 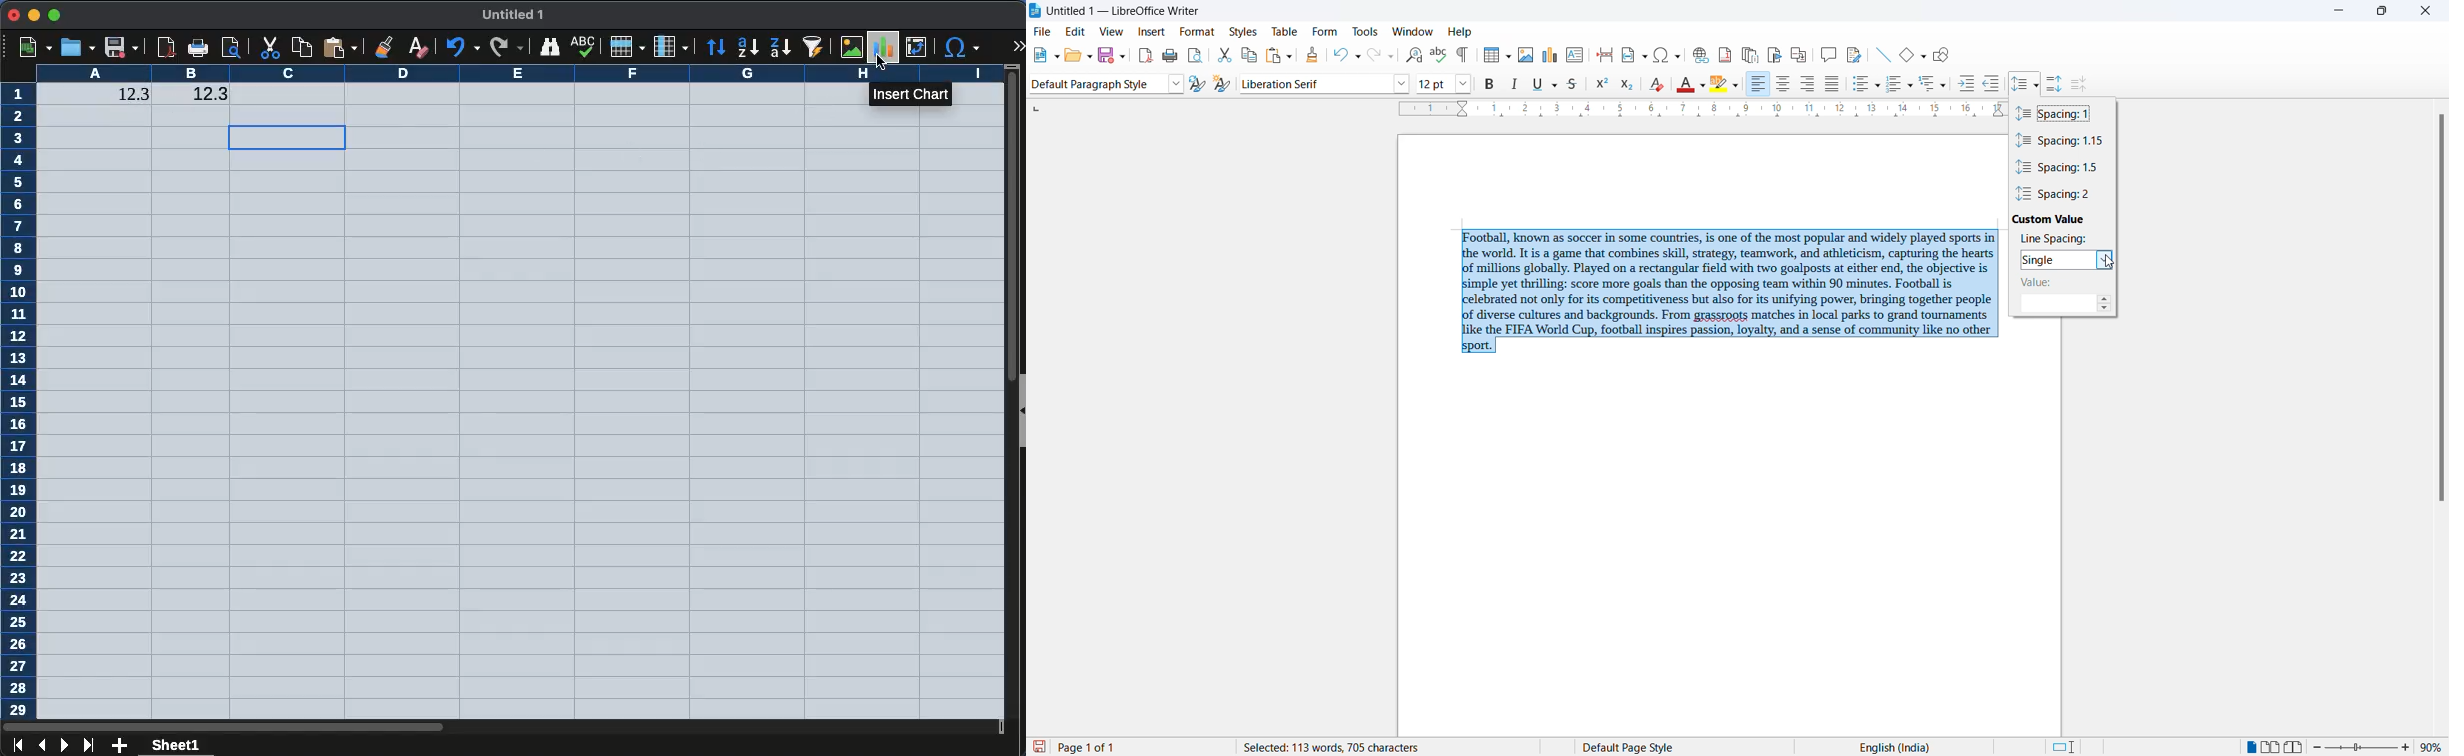 I want to click on pdf viewer, so click(x=166, y=47).